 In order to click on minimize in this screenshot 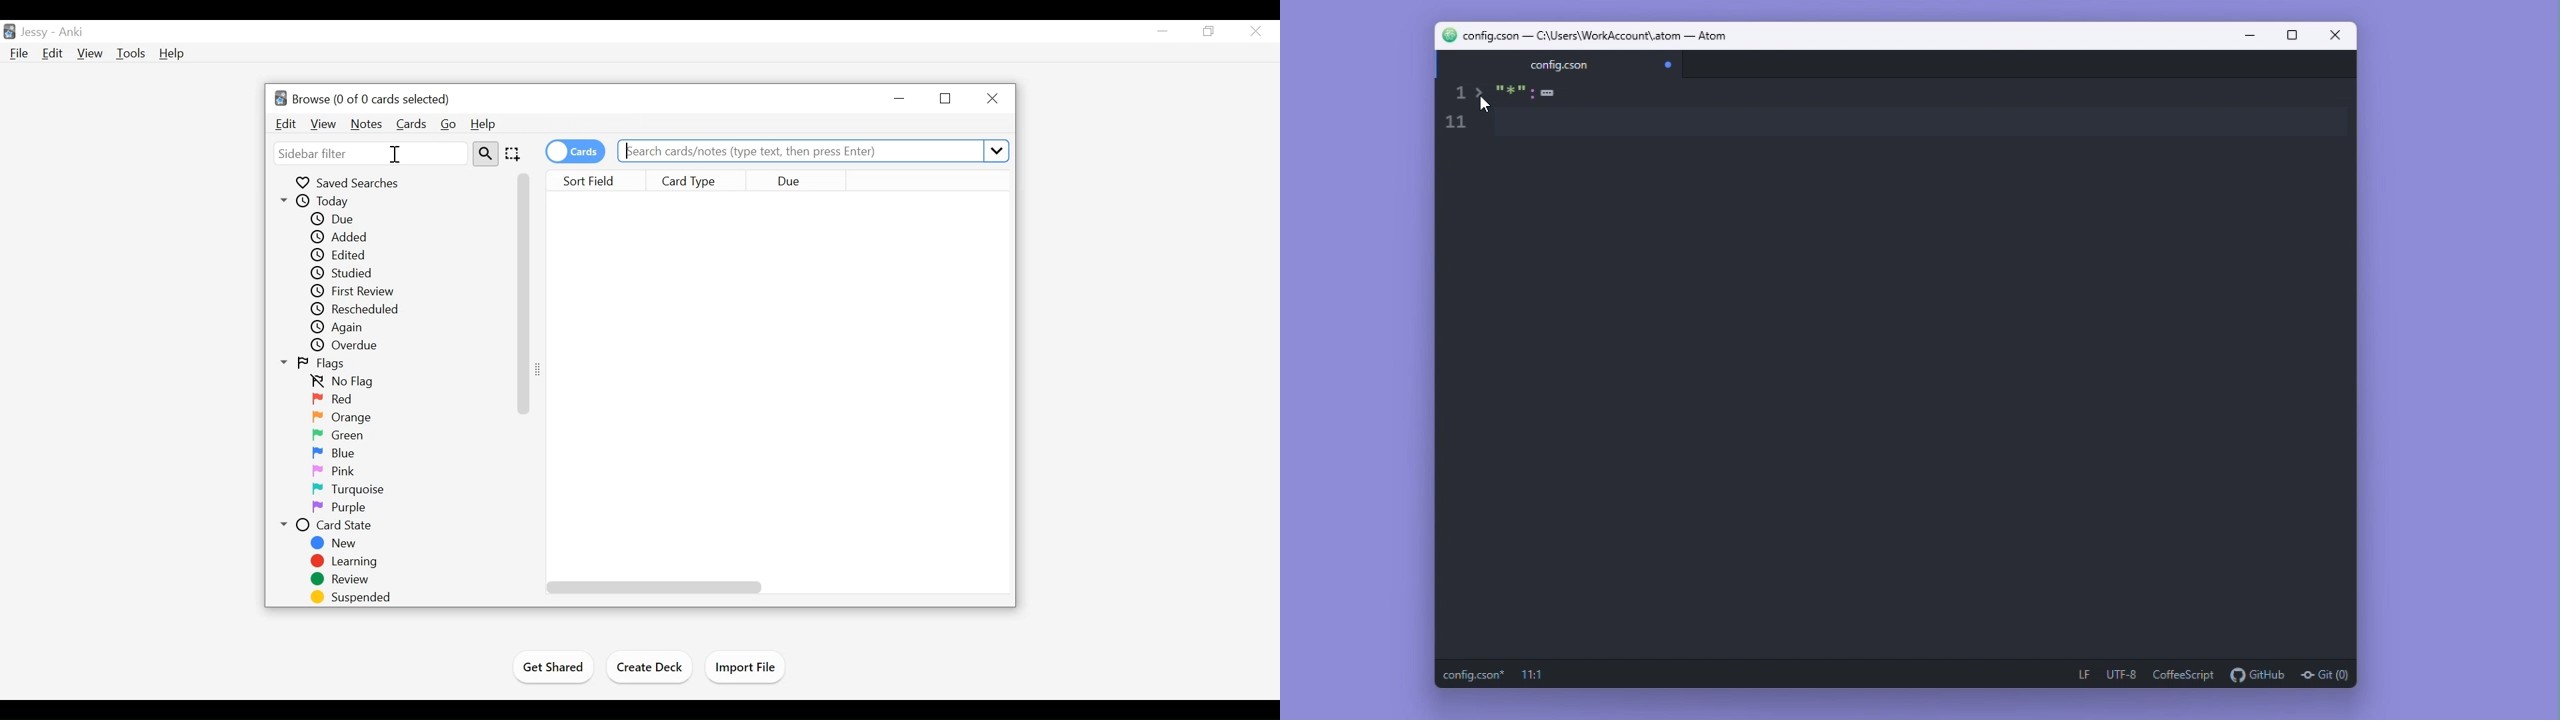, I will do `click(1163, 31)`.